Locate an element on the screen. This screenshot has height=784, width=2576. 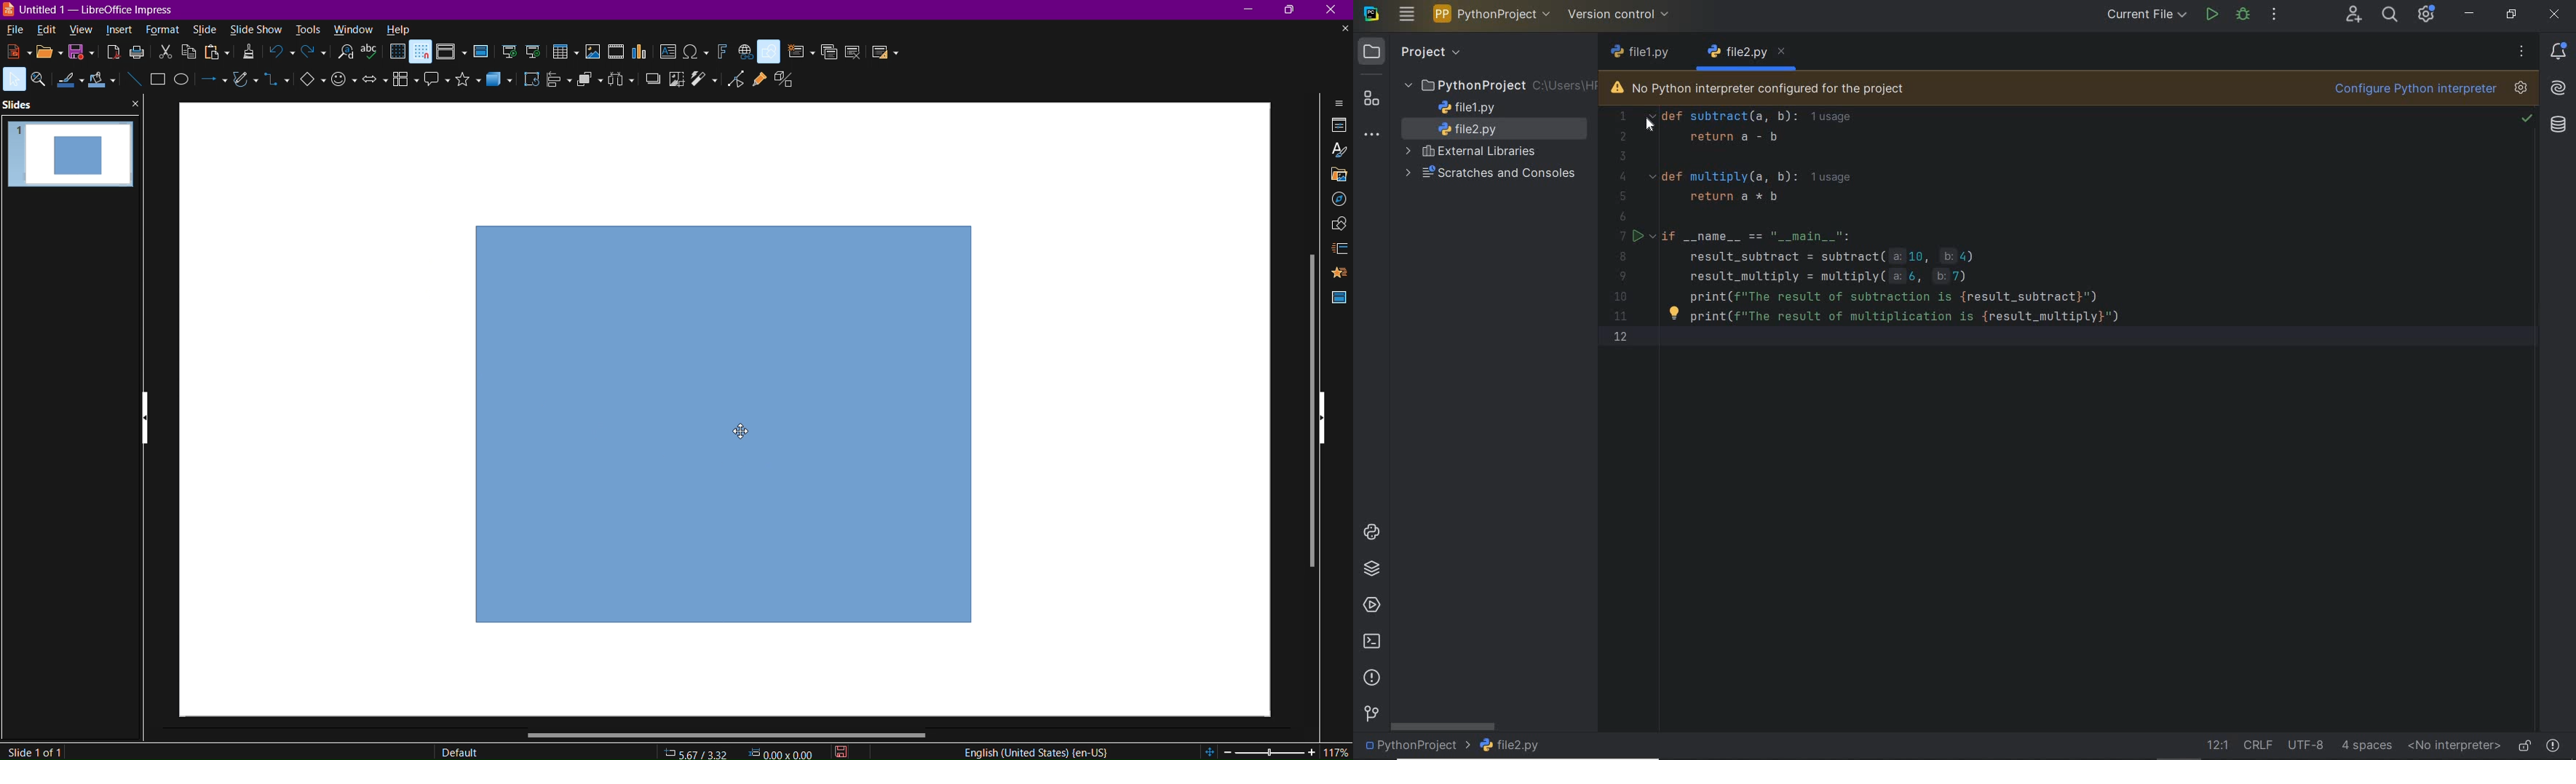
Zoom is located at coordinates (39, 80).